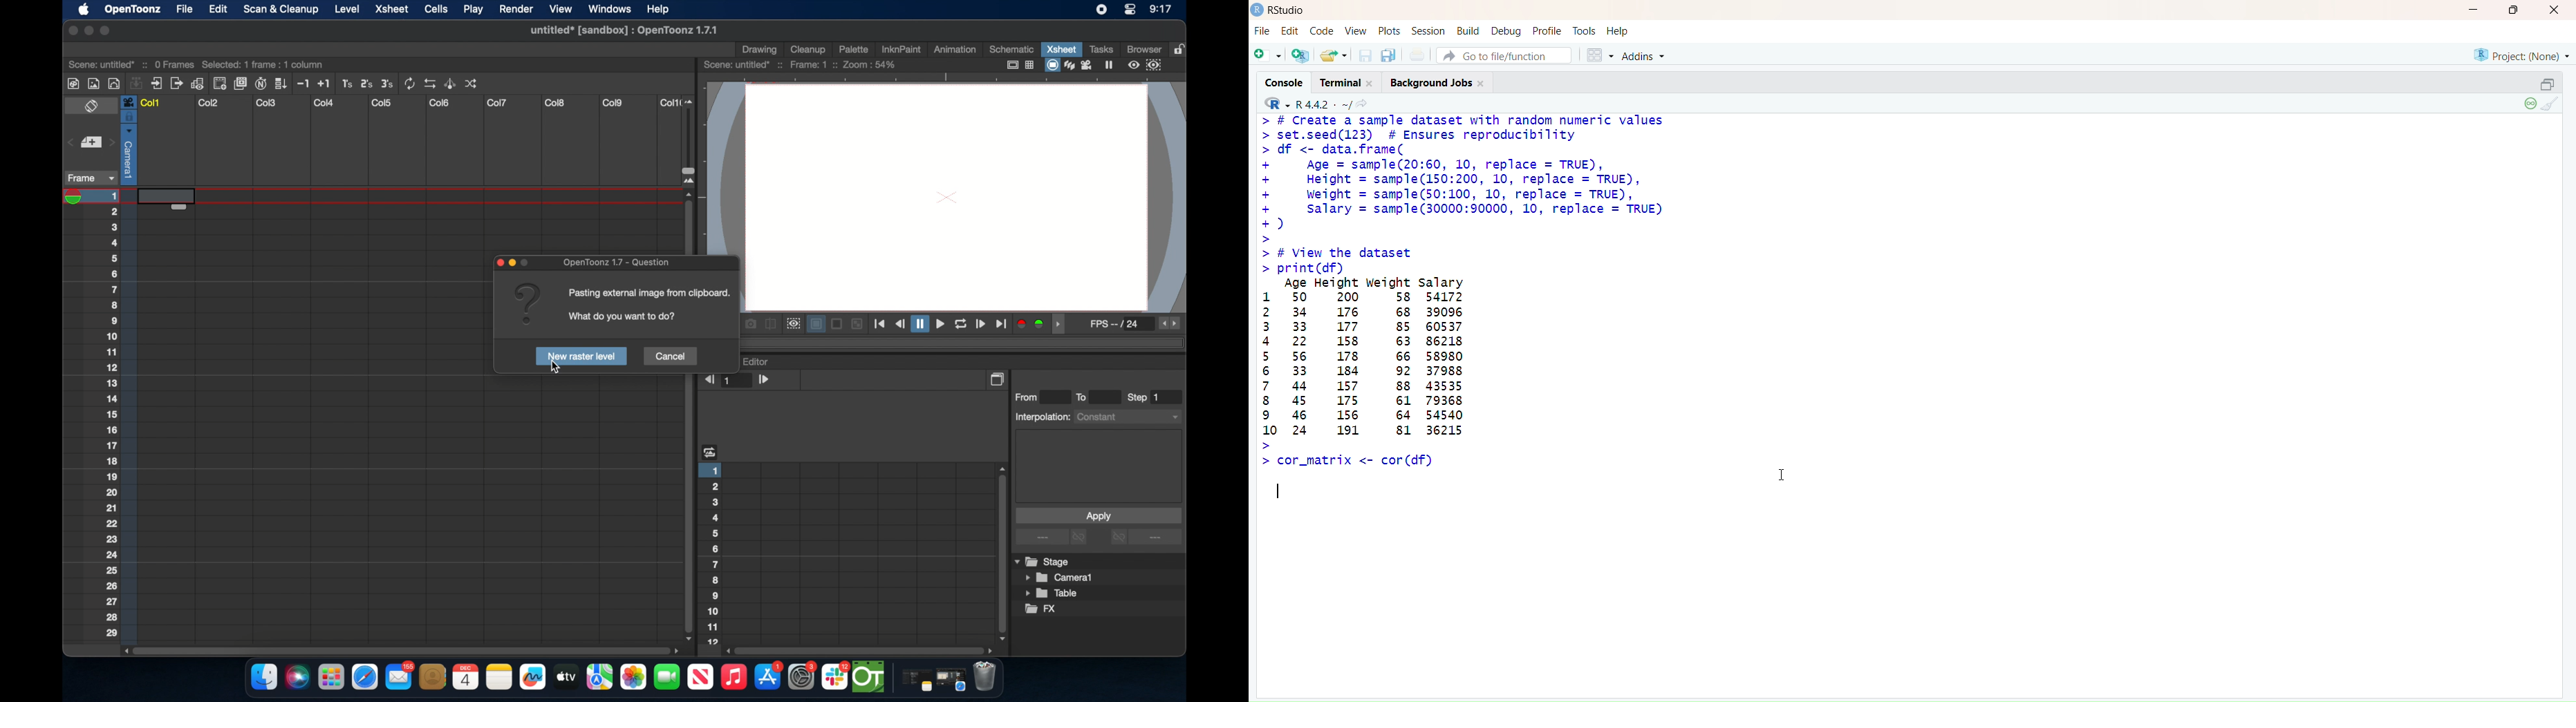 This screenshot has width=2576, height=728. Describe the element at coordinates (1032, 323) in the screenshot. I see `color channels` at that location.